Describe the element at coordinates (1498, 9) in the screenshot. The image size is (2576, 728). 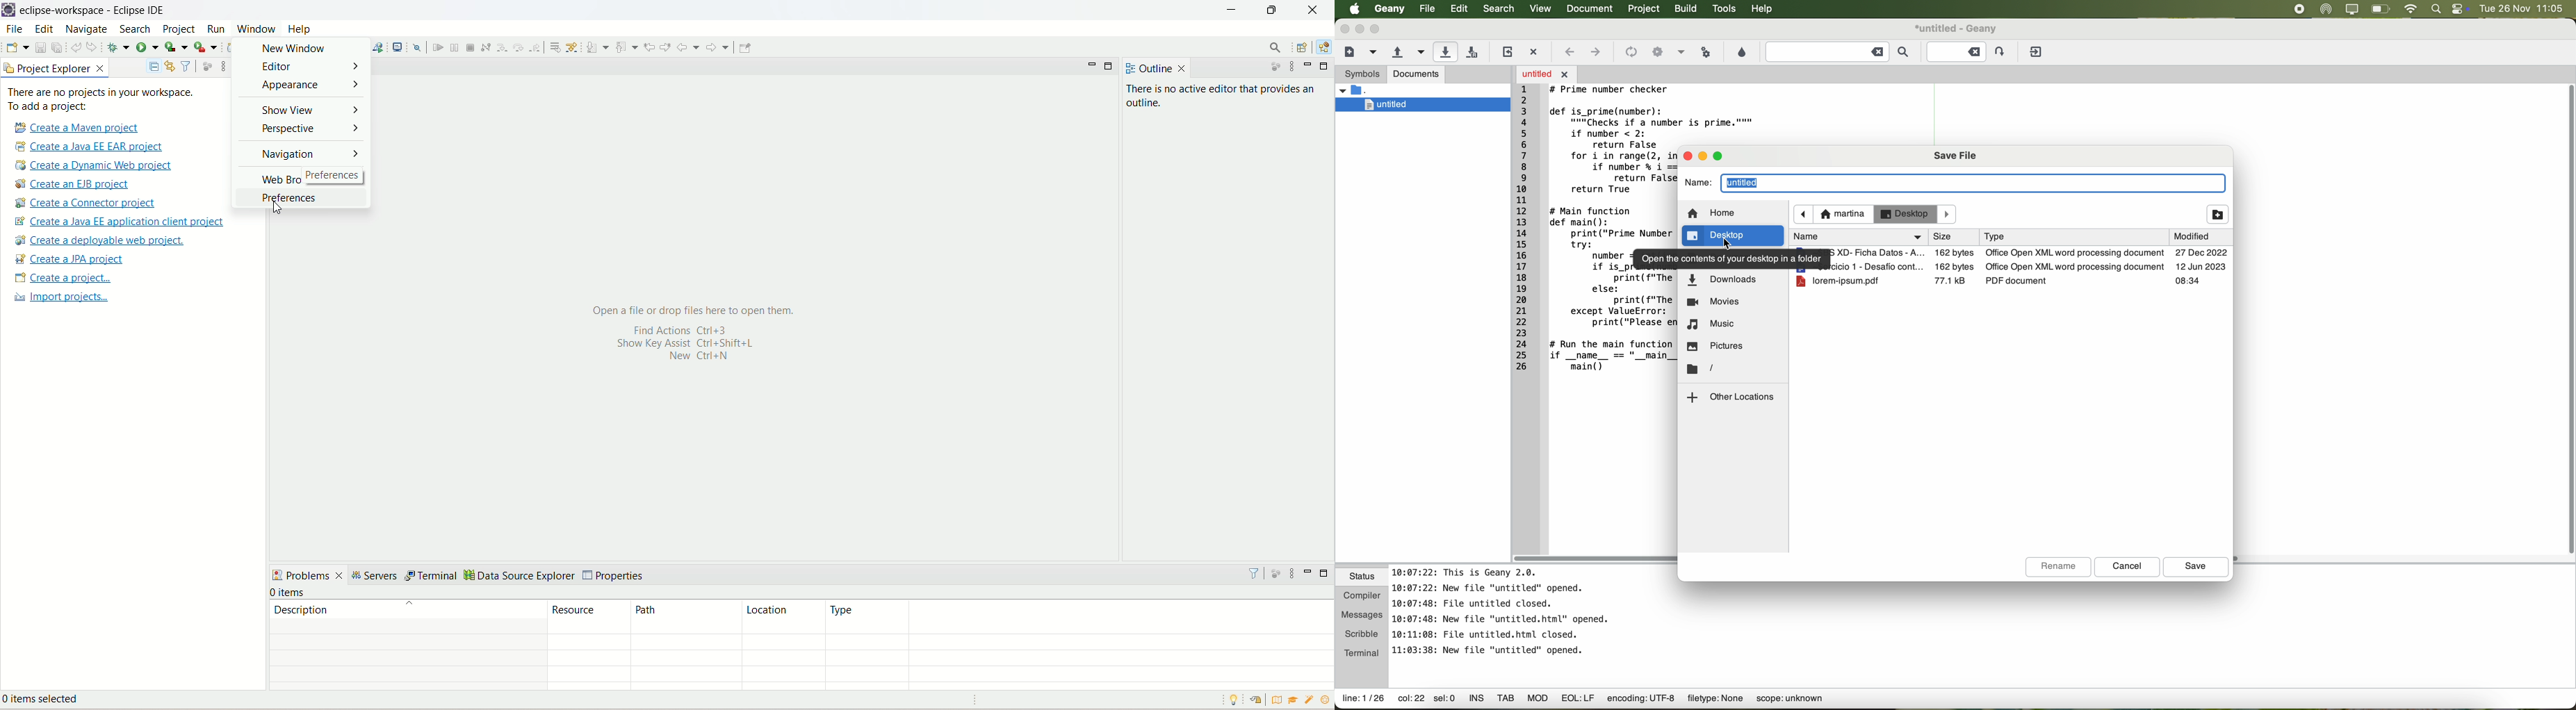
I see `search` at that location.